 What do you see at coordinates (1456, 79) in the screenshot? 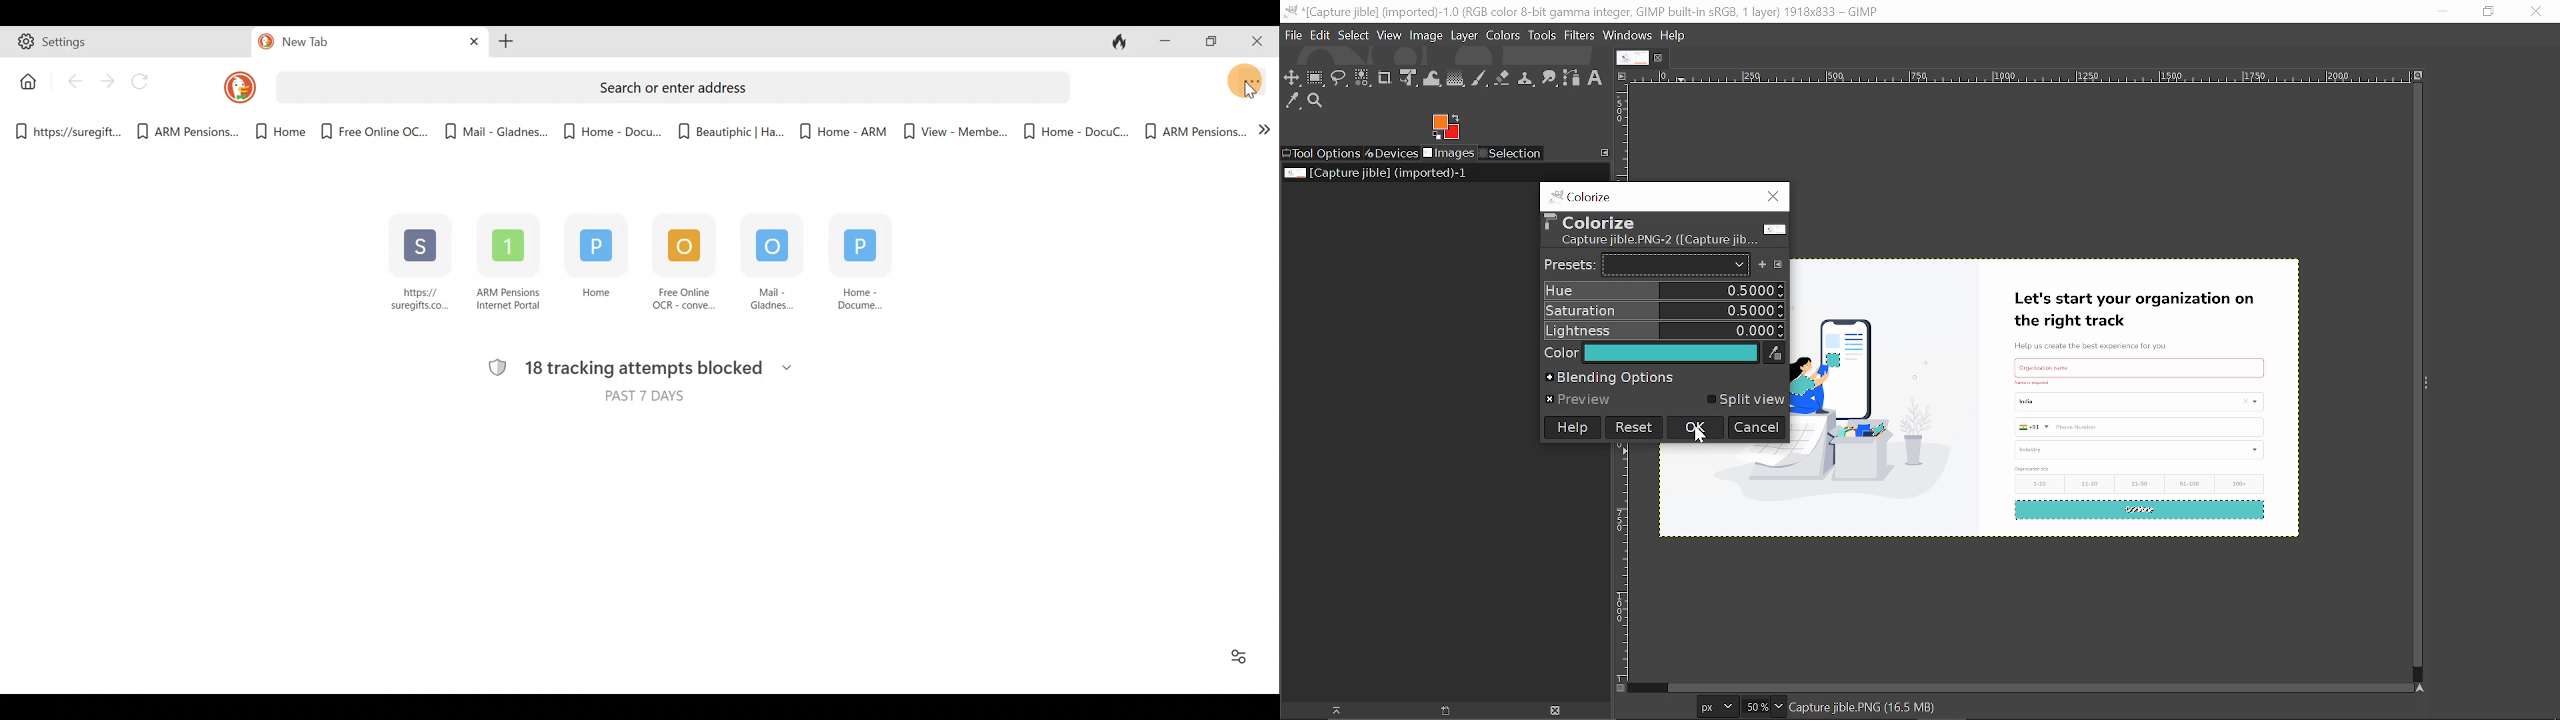
I see `Gradient tool` at bounding box center [1456, 79].